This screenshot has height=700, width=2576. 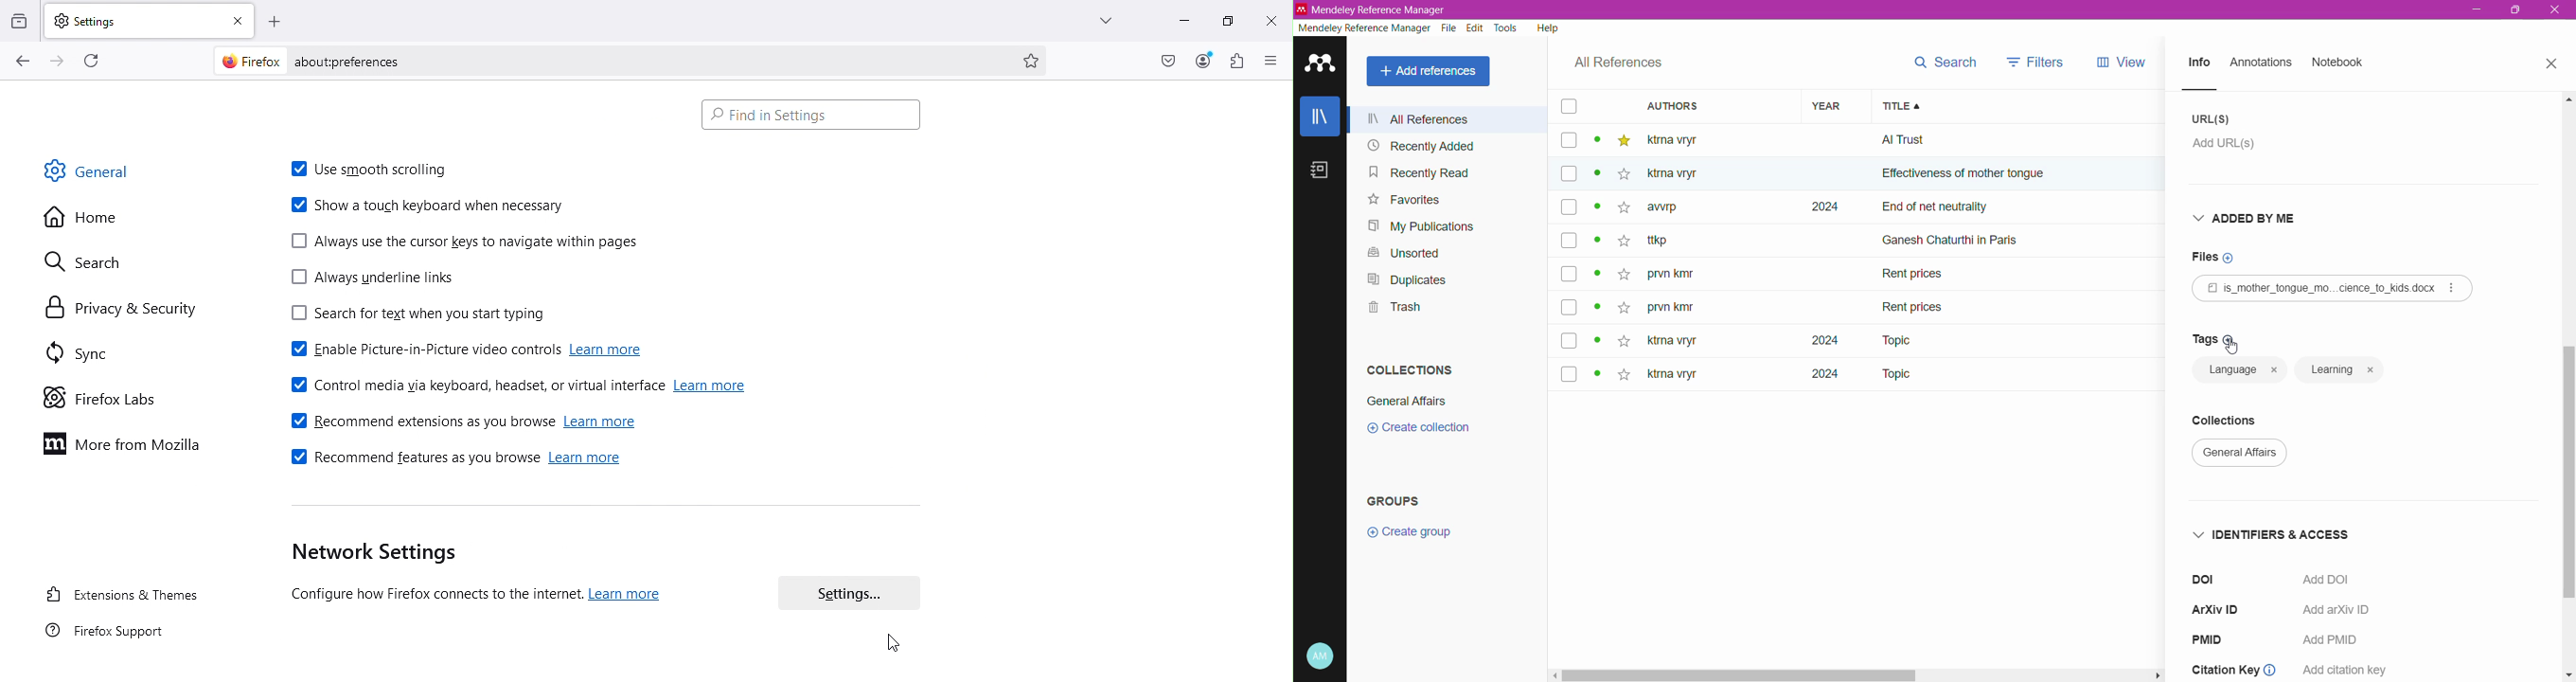 I want to click on Enable picture-in-picture video controls, so click(x=462, y=348).